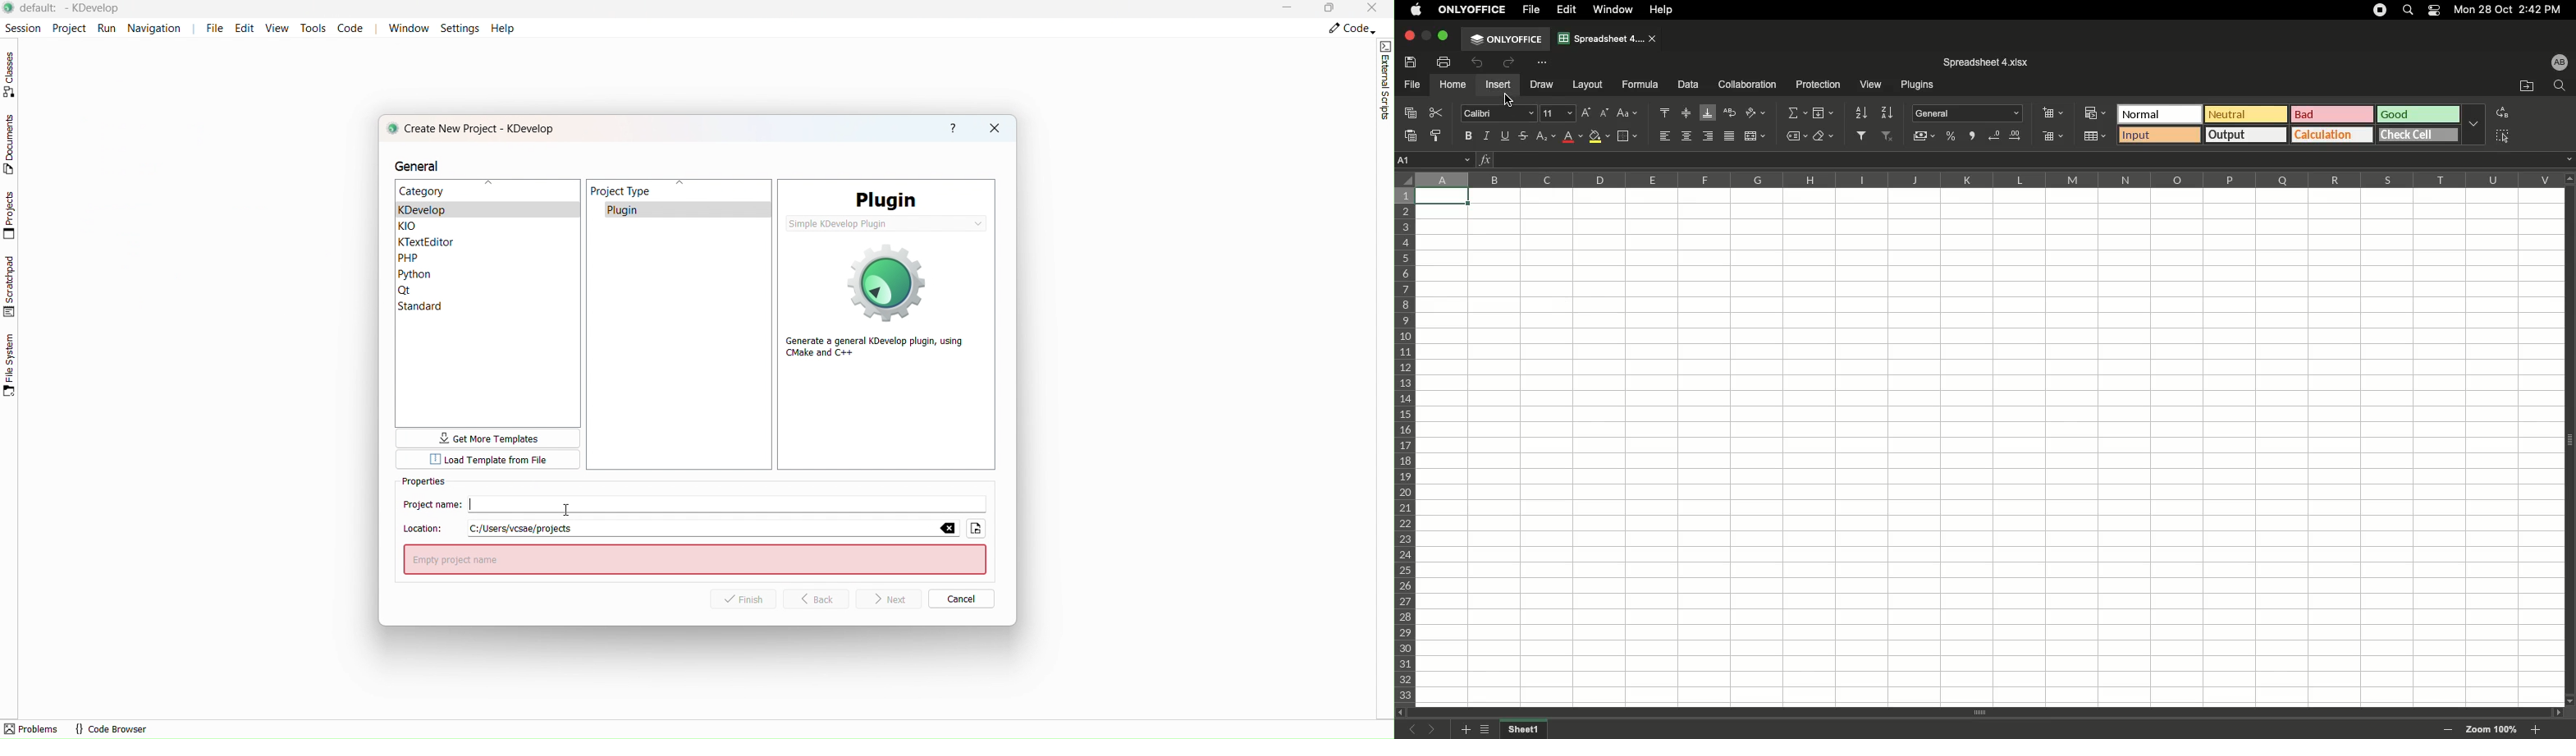 This screenshot has width=2576, height=756. Describe the element at coordinates (2569, 159) in the screenshot. I see `dropdown` at that location.